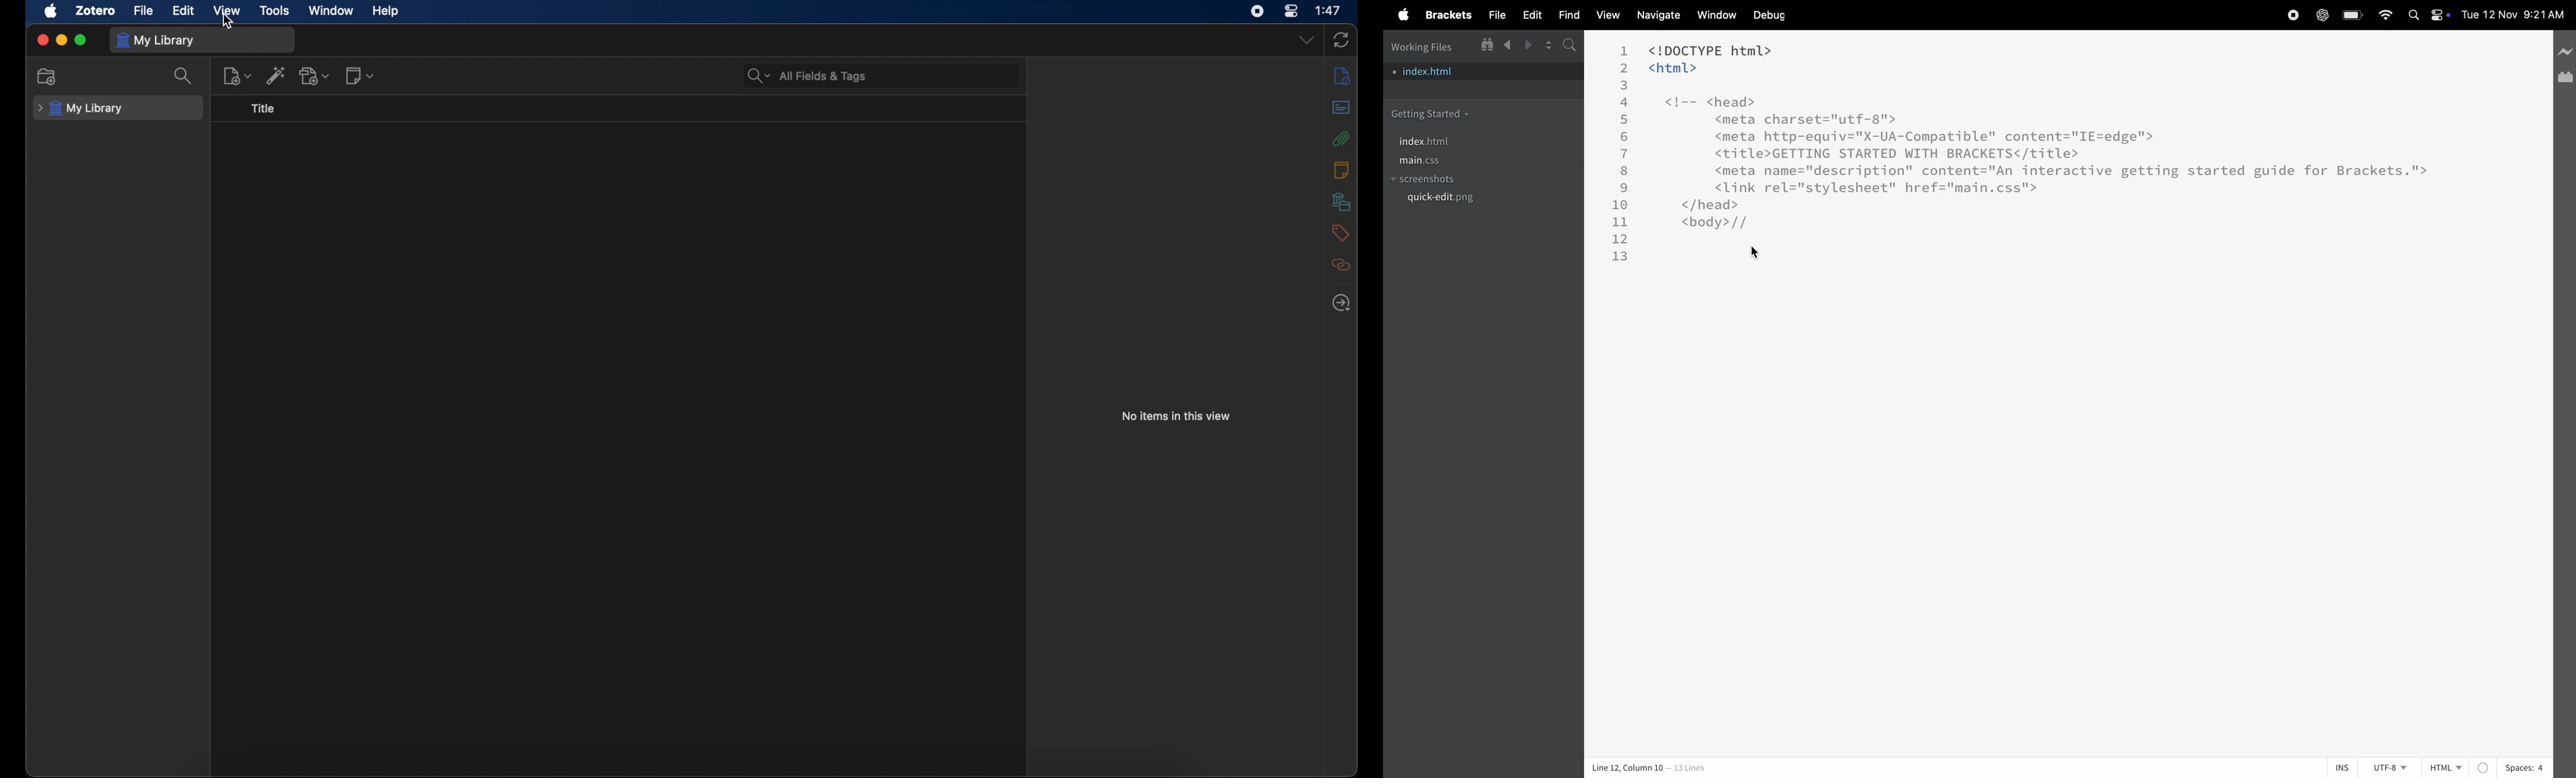  What do you see at coordinates (1401, 15) in the screenshot?
I see `apple menu` at bounding box center [1401, 15].